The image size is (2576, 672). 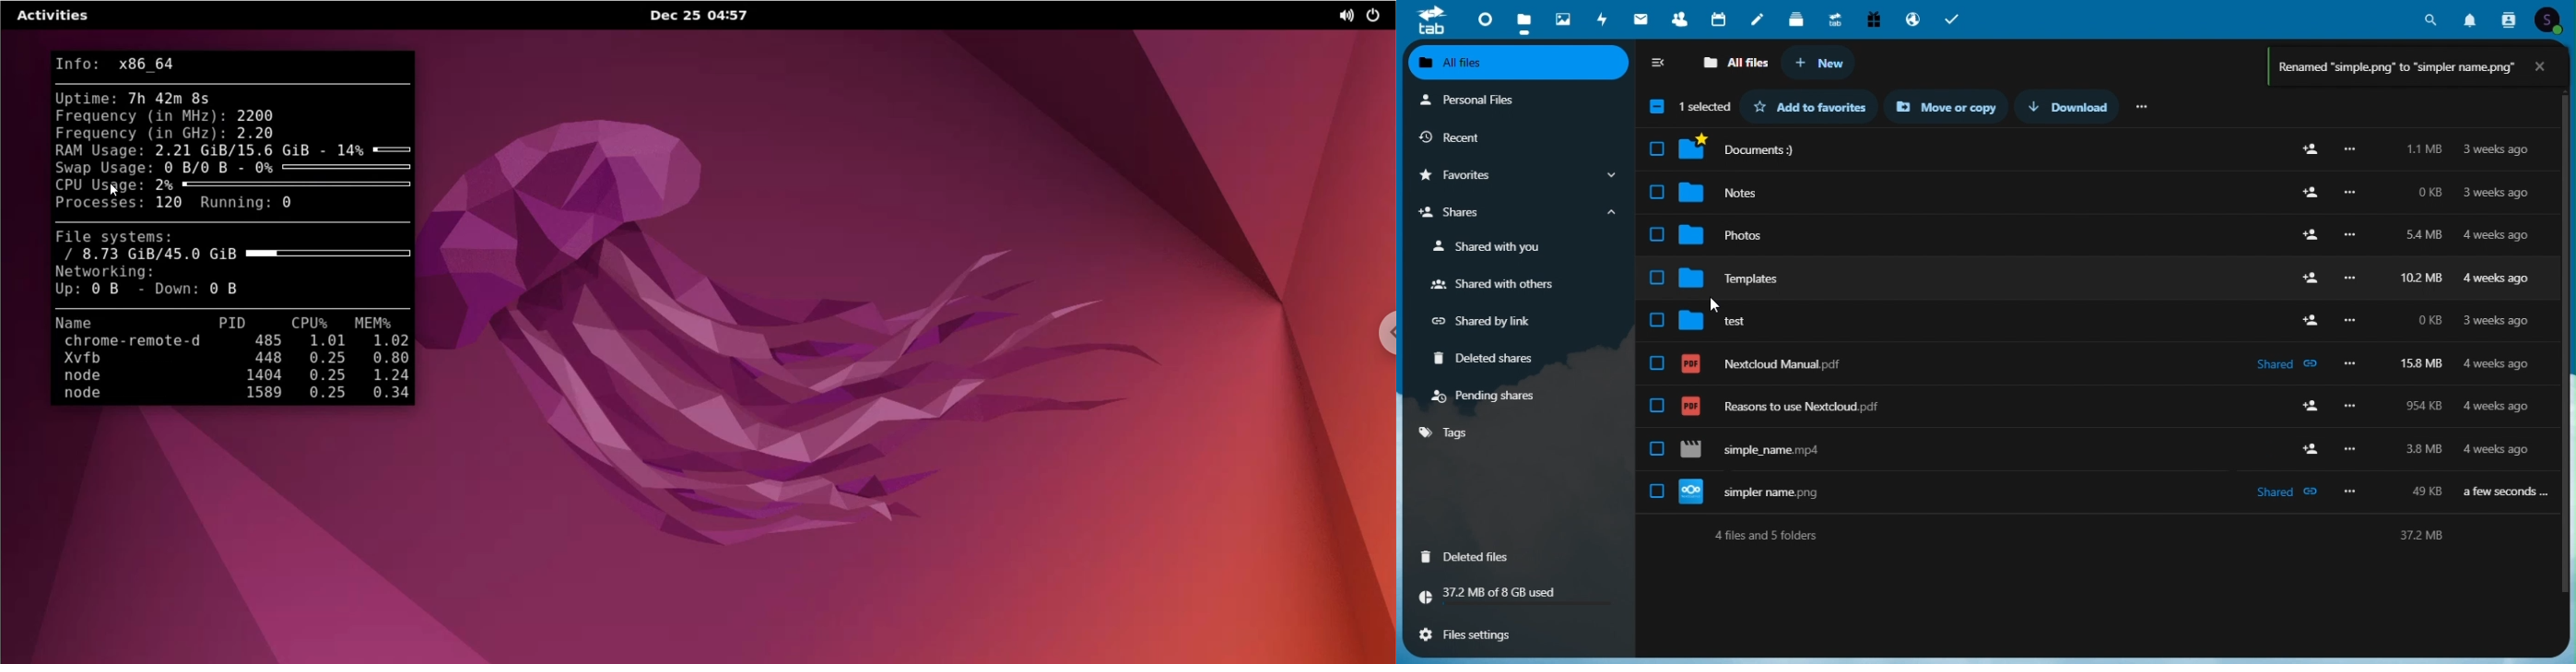 I want to click on contacts, so click(x=1679, y=18).